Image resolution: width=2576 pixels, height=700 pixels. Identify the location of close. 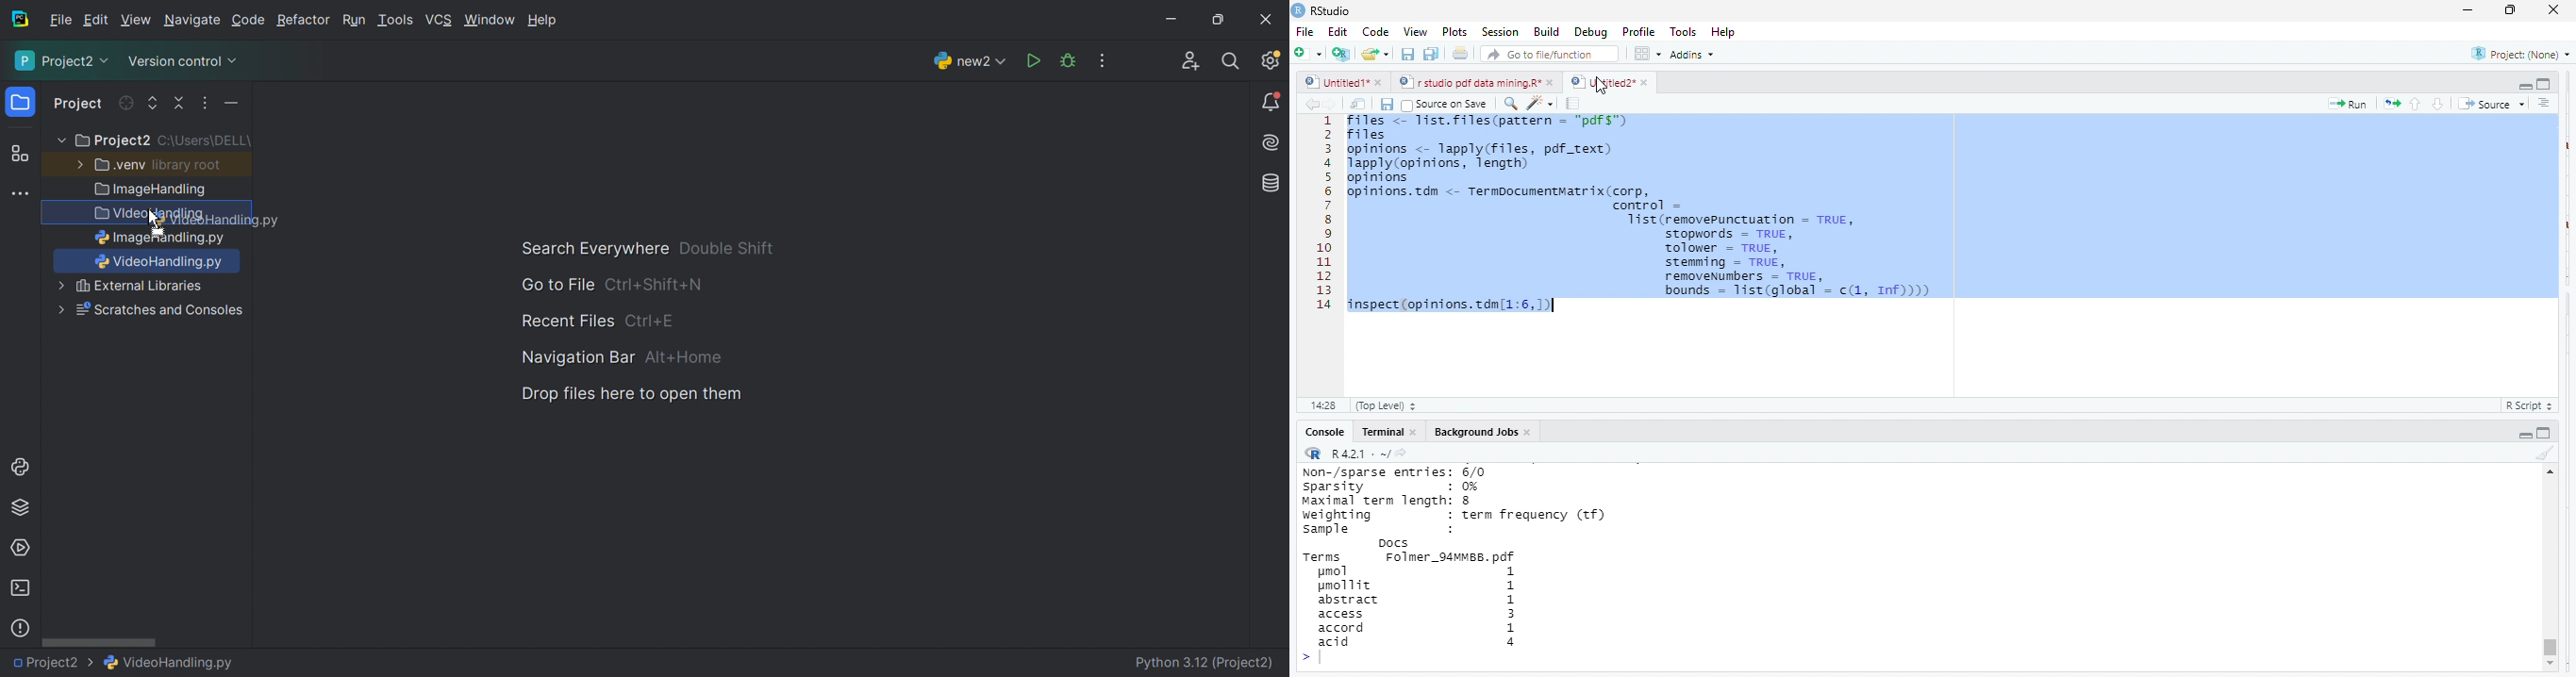
(1552, 83).